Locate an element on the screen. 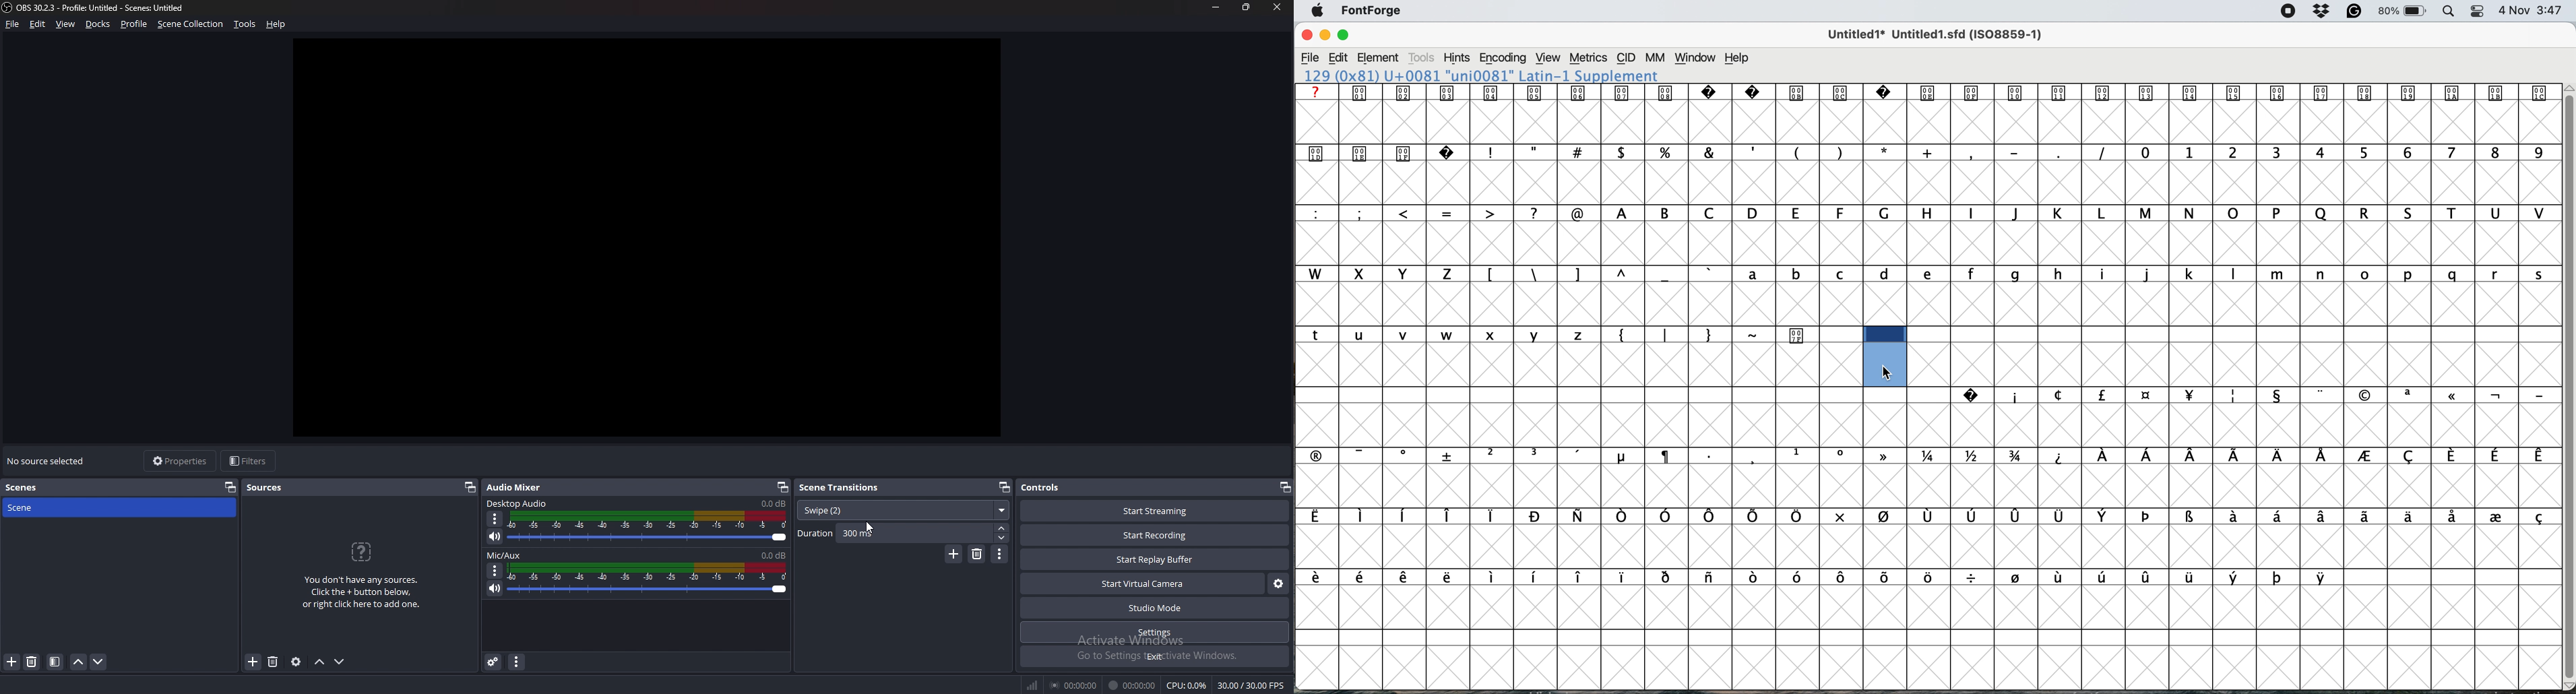 This screenshot has width=2576, height=700. select cell is located at coordinates (1884, 355).